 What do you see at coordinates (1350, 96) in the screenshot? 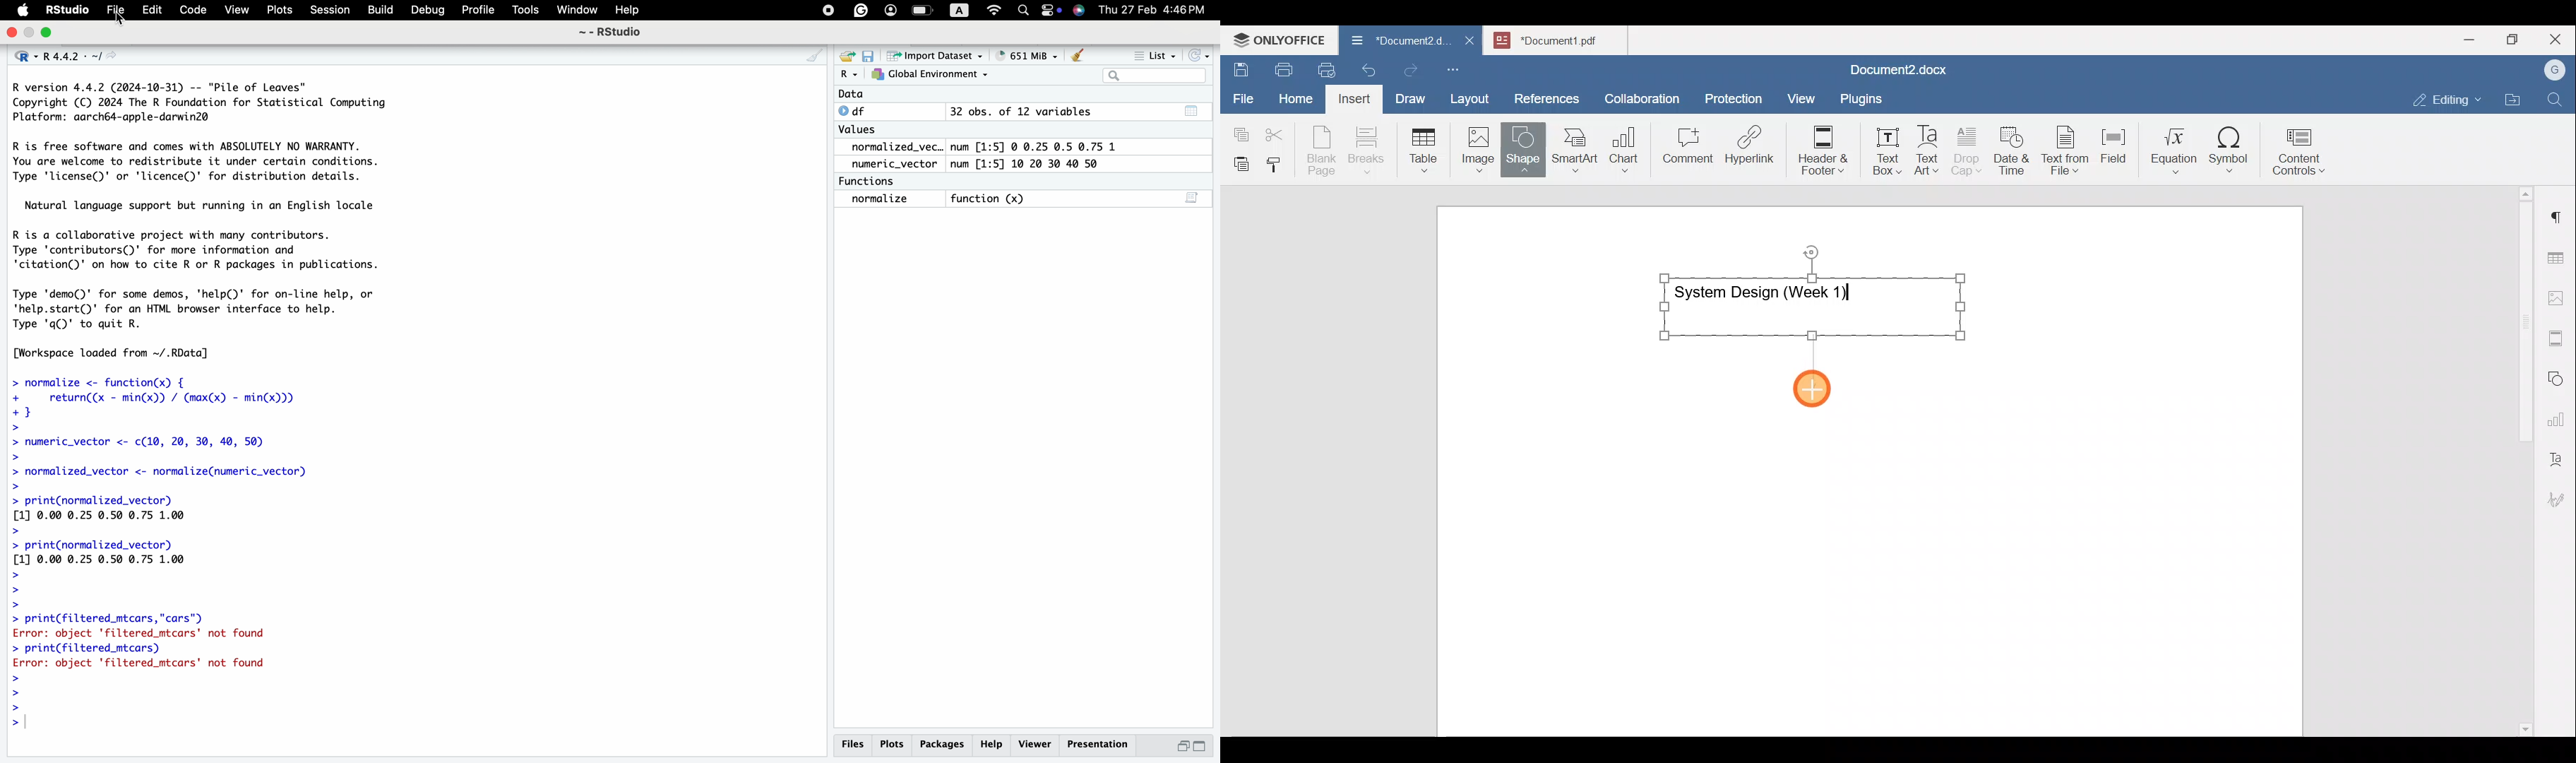
I see `Insert` at bounding box center [1350, 96].